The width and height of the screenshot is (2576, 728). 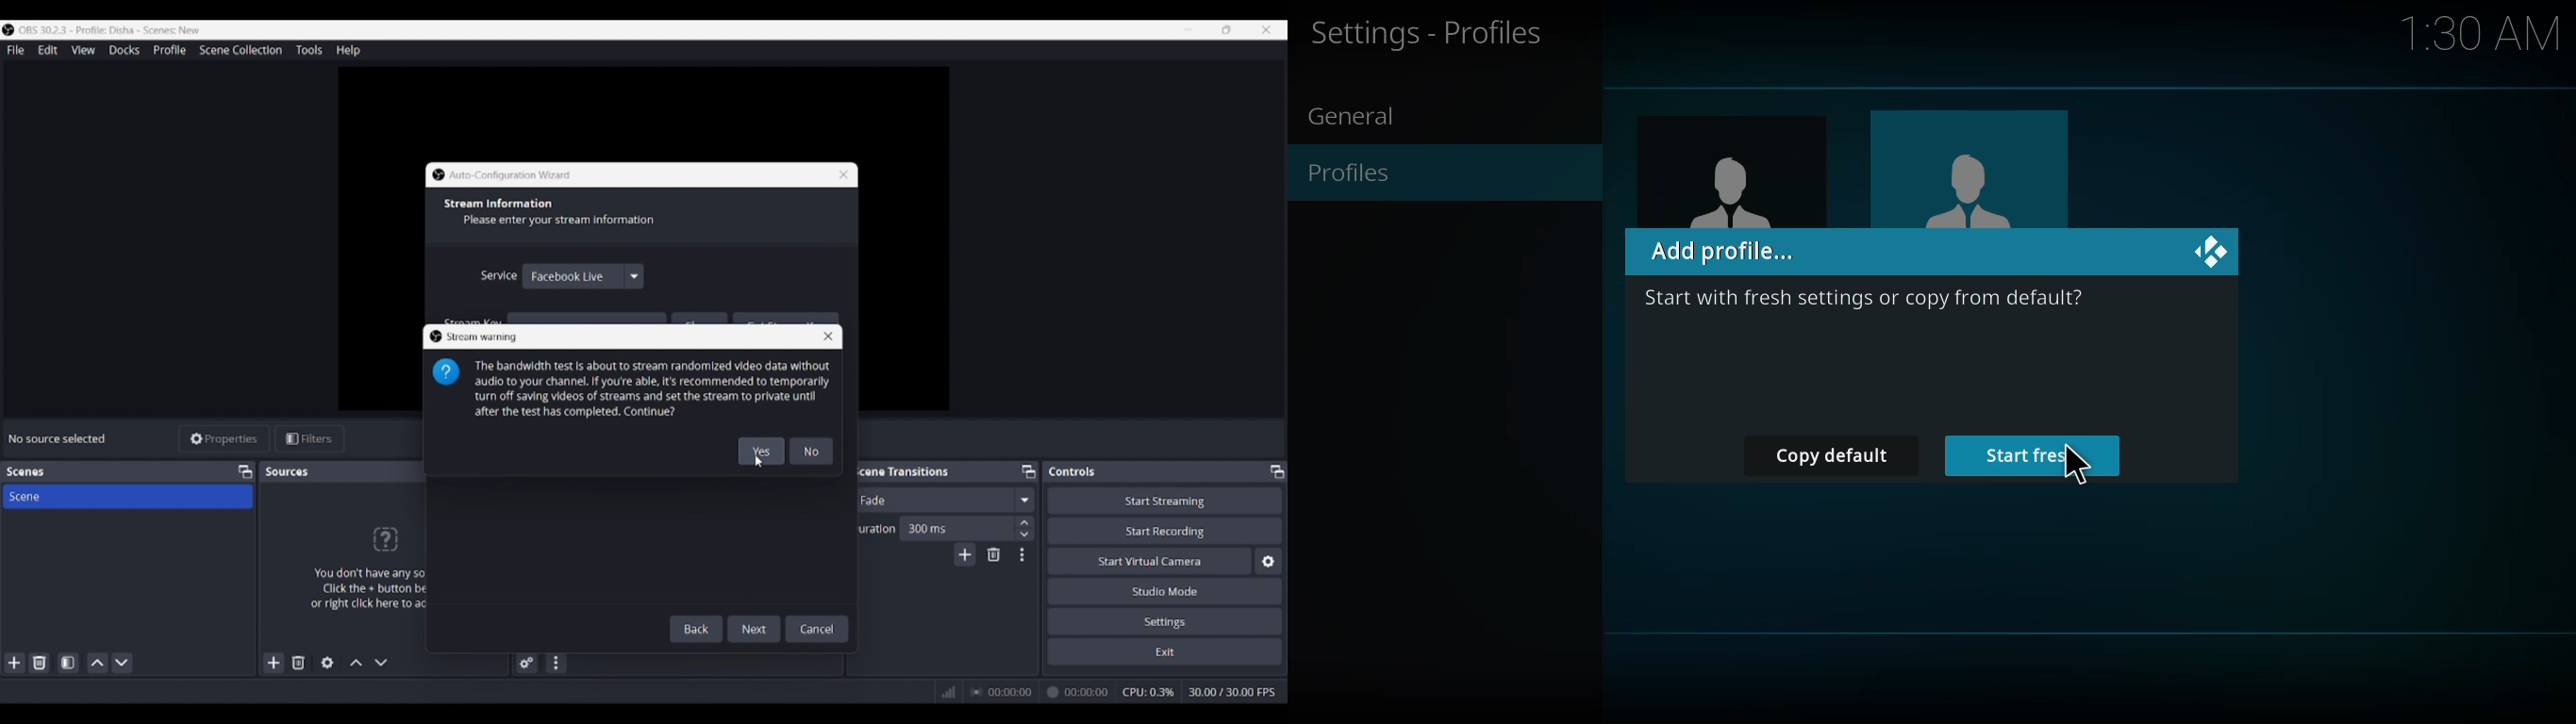 What do you see at coordinates (1266, 29) in the screenshot?
I see `Close interface` at bounding box center [1266, 29].